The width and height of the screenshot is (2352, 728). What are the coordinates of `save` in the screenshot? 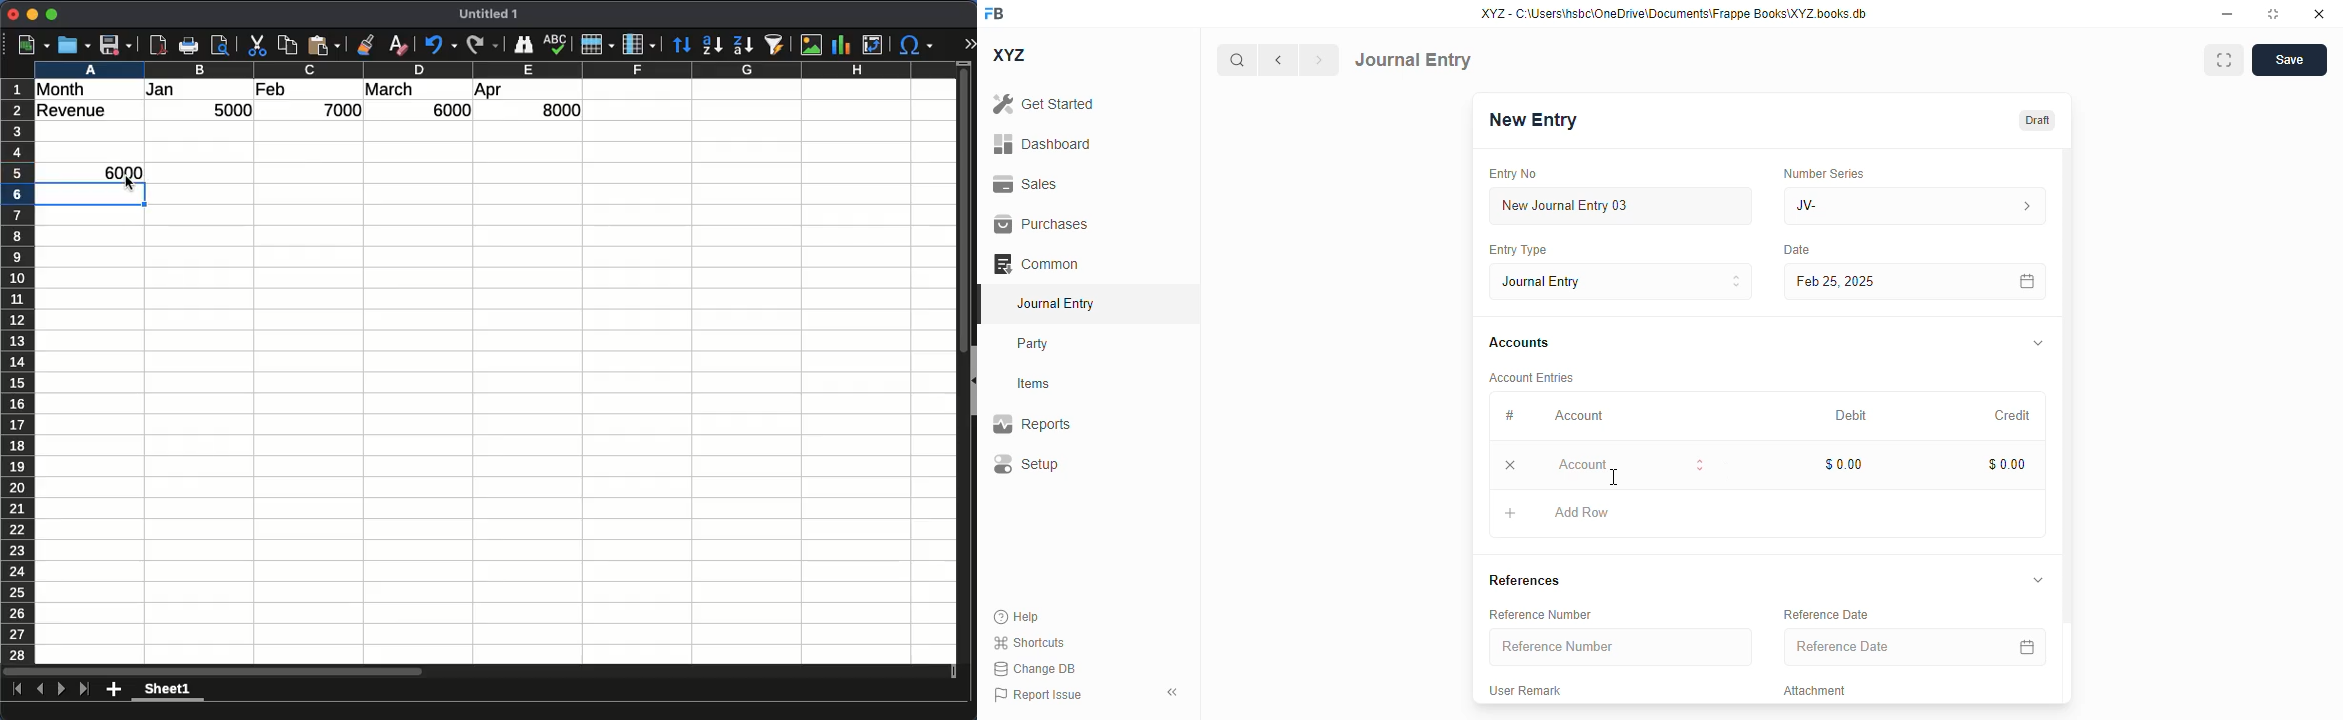 It's located at (115, 45).